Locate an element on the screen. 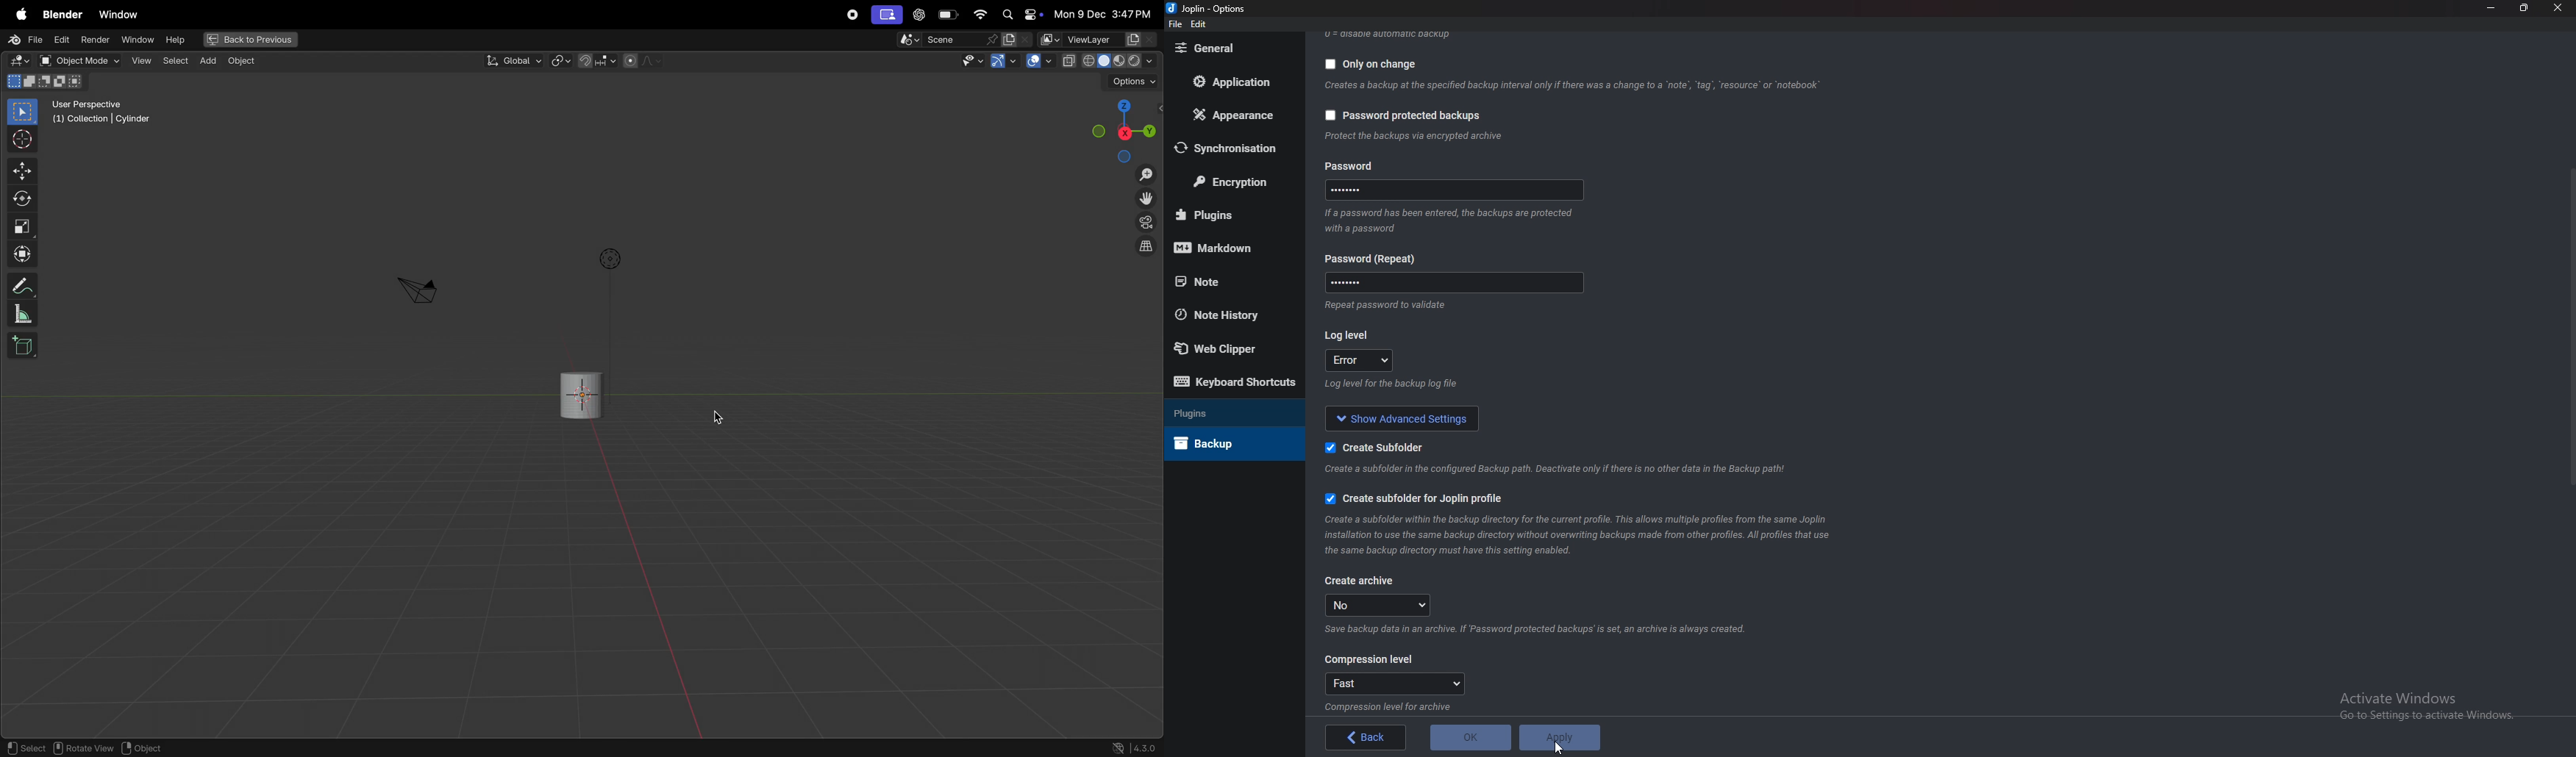 The image size is (2576, 784). Cursor is located at coordinates (1561, 748).